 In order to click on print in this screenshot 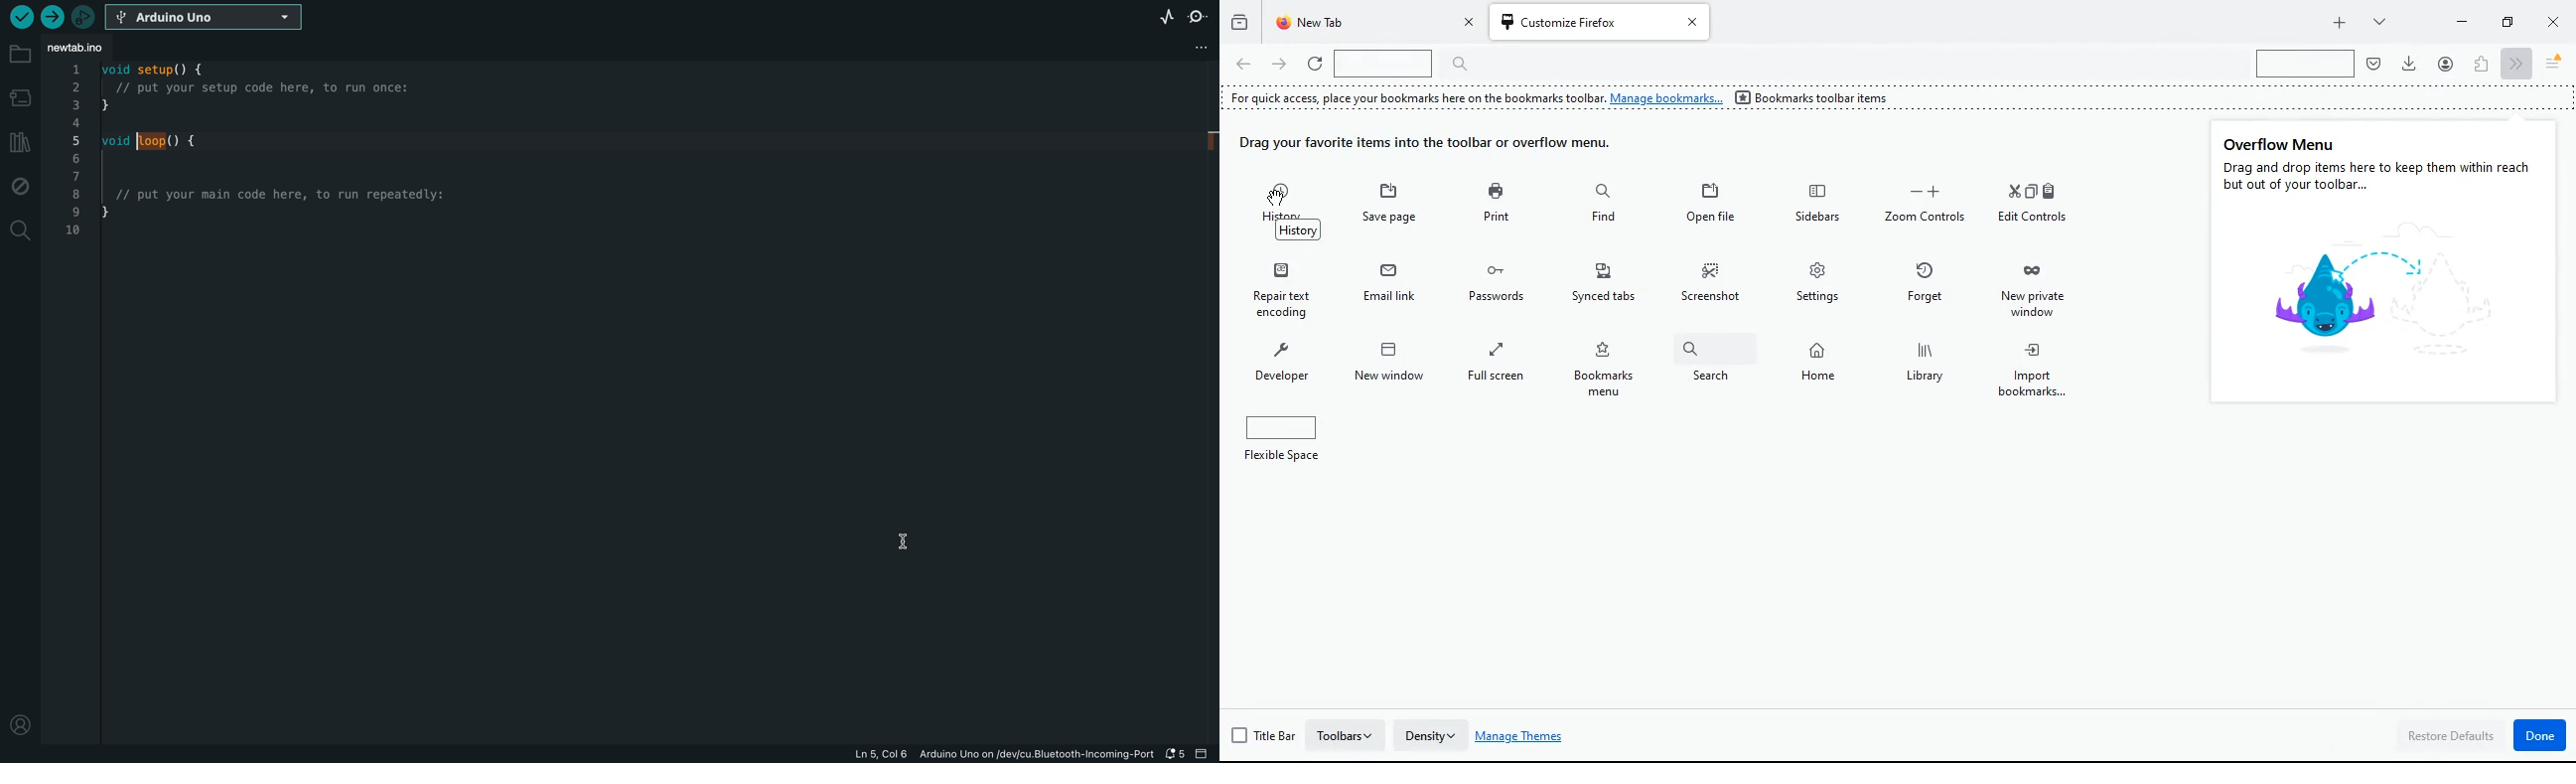, I will do `click(1497, 206)`.